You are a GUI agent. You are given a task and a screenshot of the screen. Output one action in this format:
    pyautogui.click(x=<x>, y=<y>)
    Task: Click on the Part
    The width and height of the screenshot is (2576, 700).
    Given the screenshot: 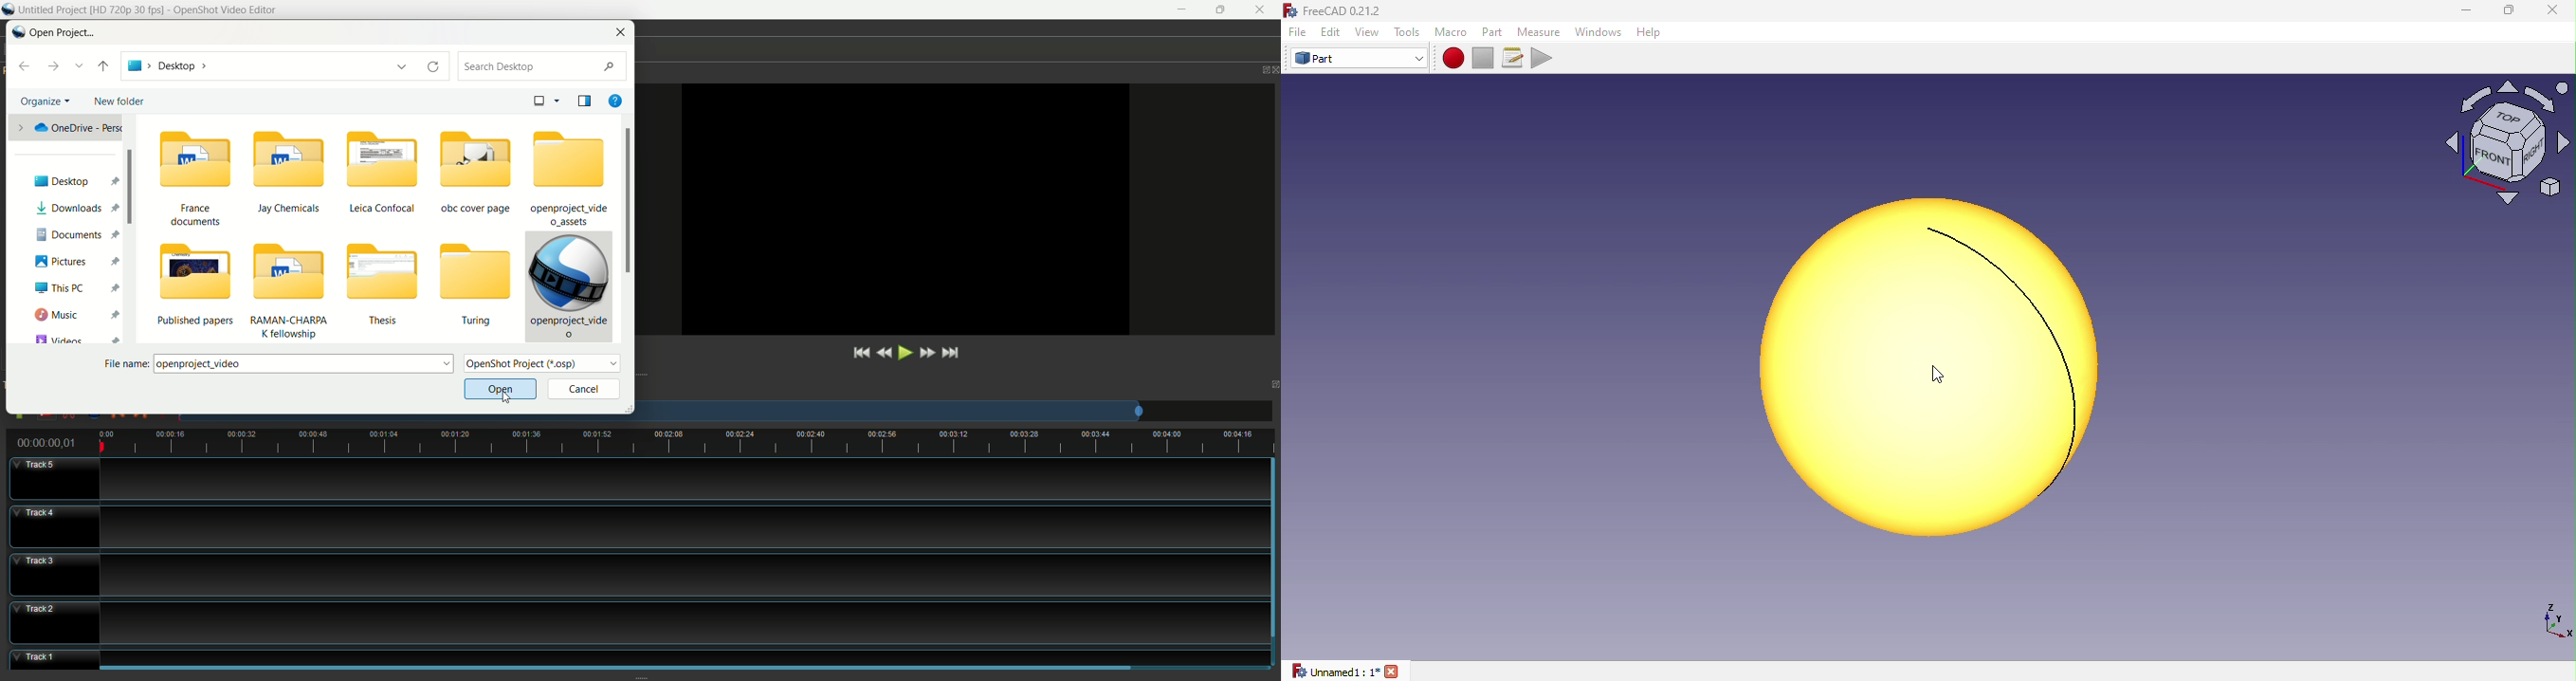 What is the action you would take?
    pyautogui.click(x=1359, y=59)
    